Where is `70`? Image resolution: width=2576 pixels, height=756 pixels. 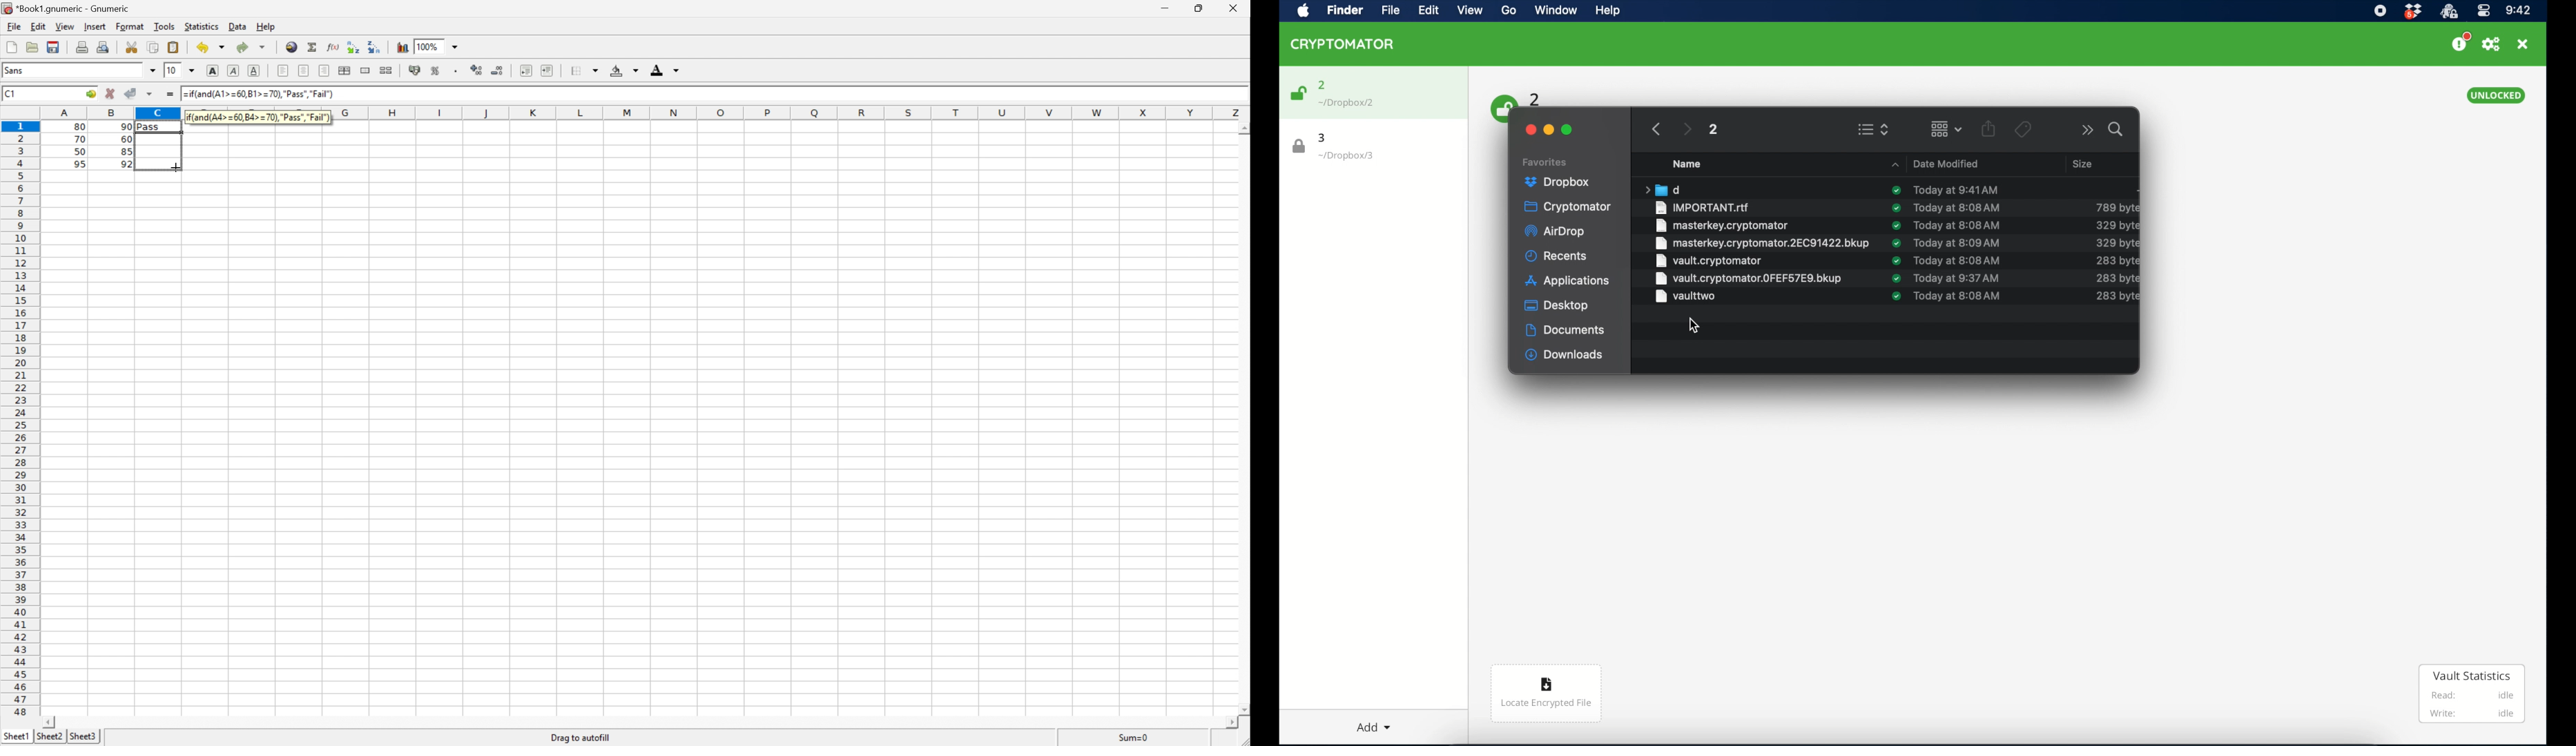
70 is located at coordinates (81, 141).